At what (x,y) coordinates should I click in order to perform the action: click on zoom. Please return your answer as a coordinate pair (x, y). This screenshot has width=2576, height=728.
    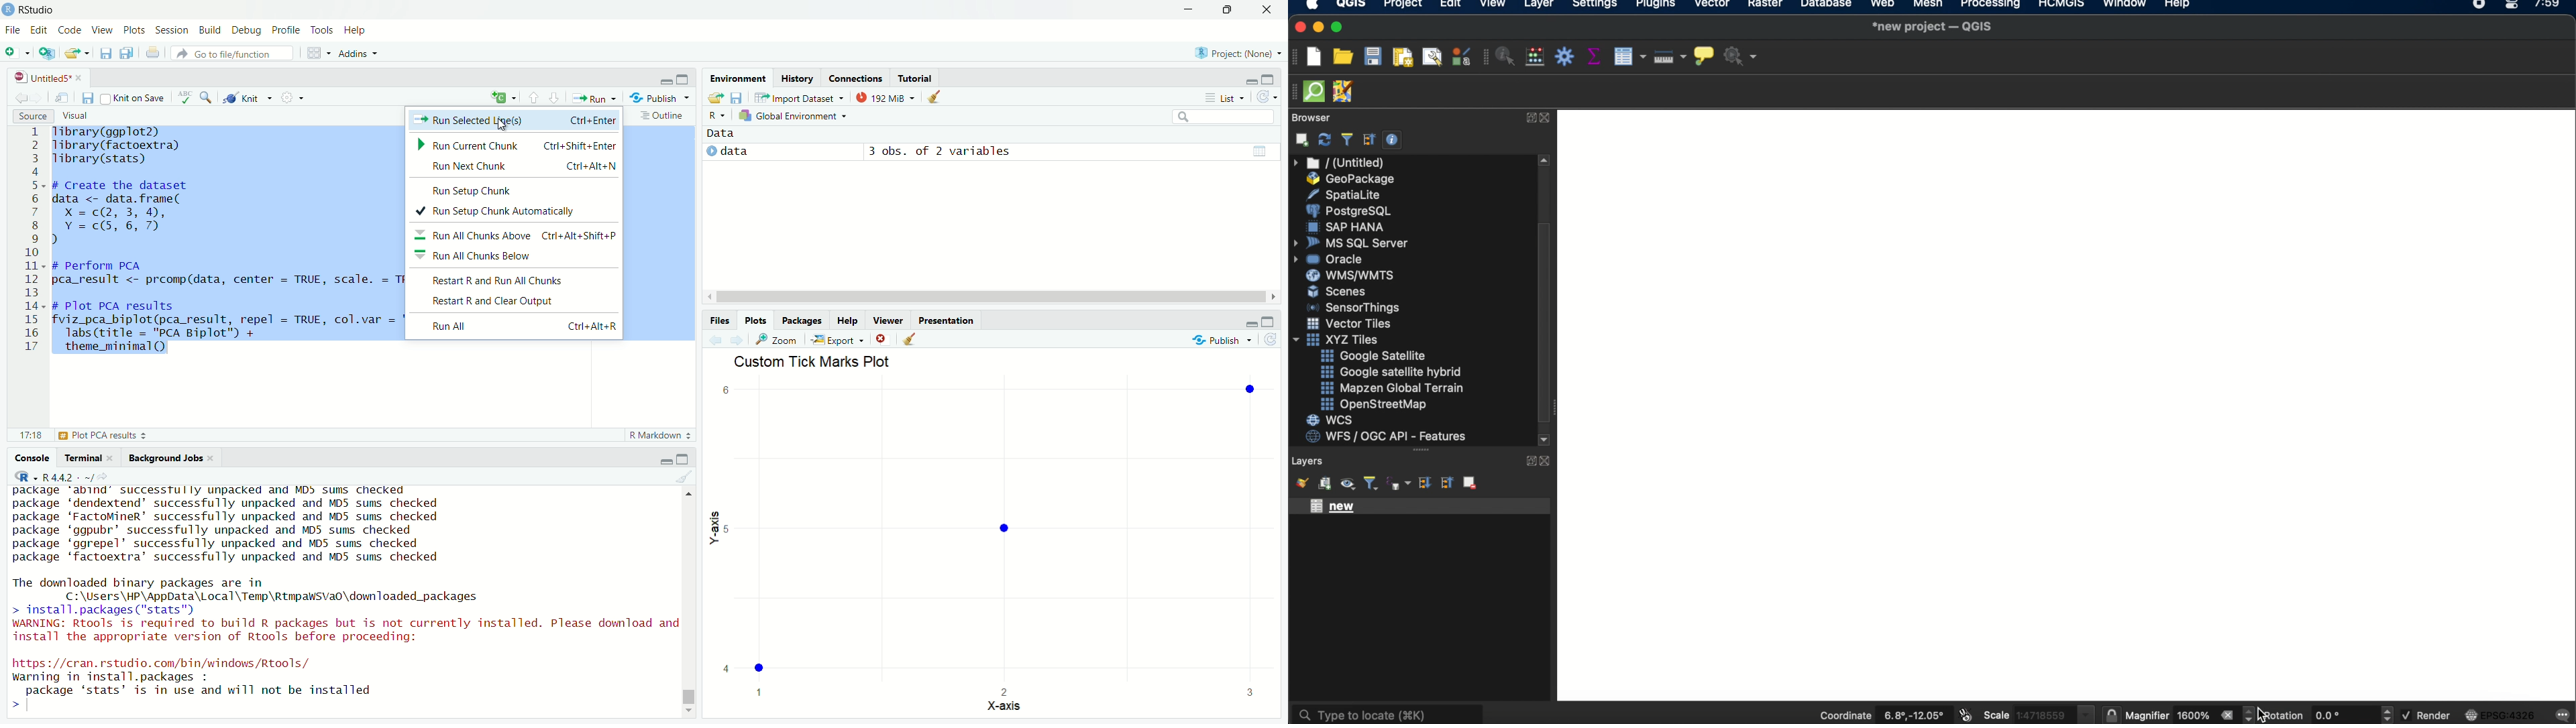
    Looking at the image, I should click on (778, 339).